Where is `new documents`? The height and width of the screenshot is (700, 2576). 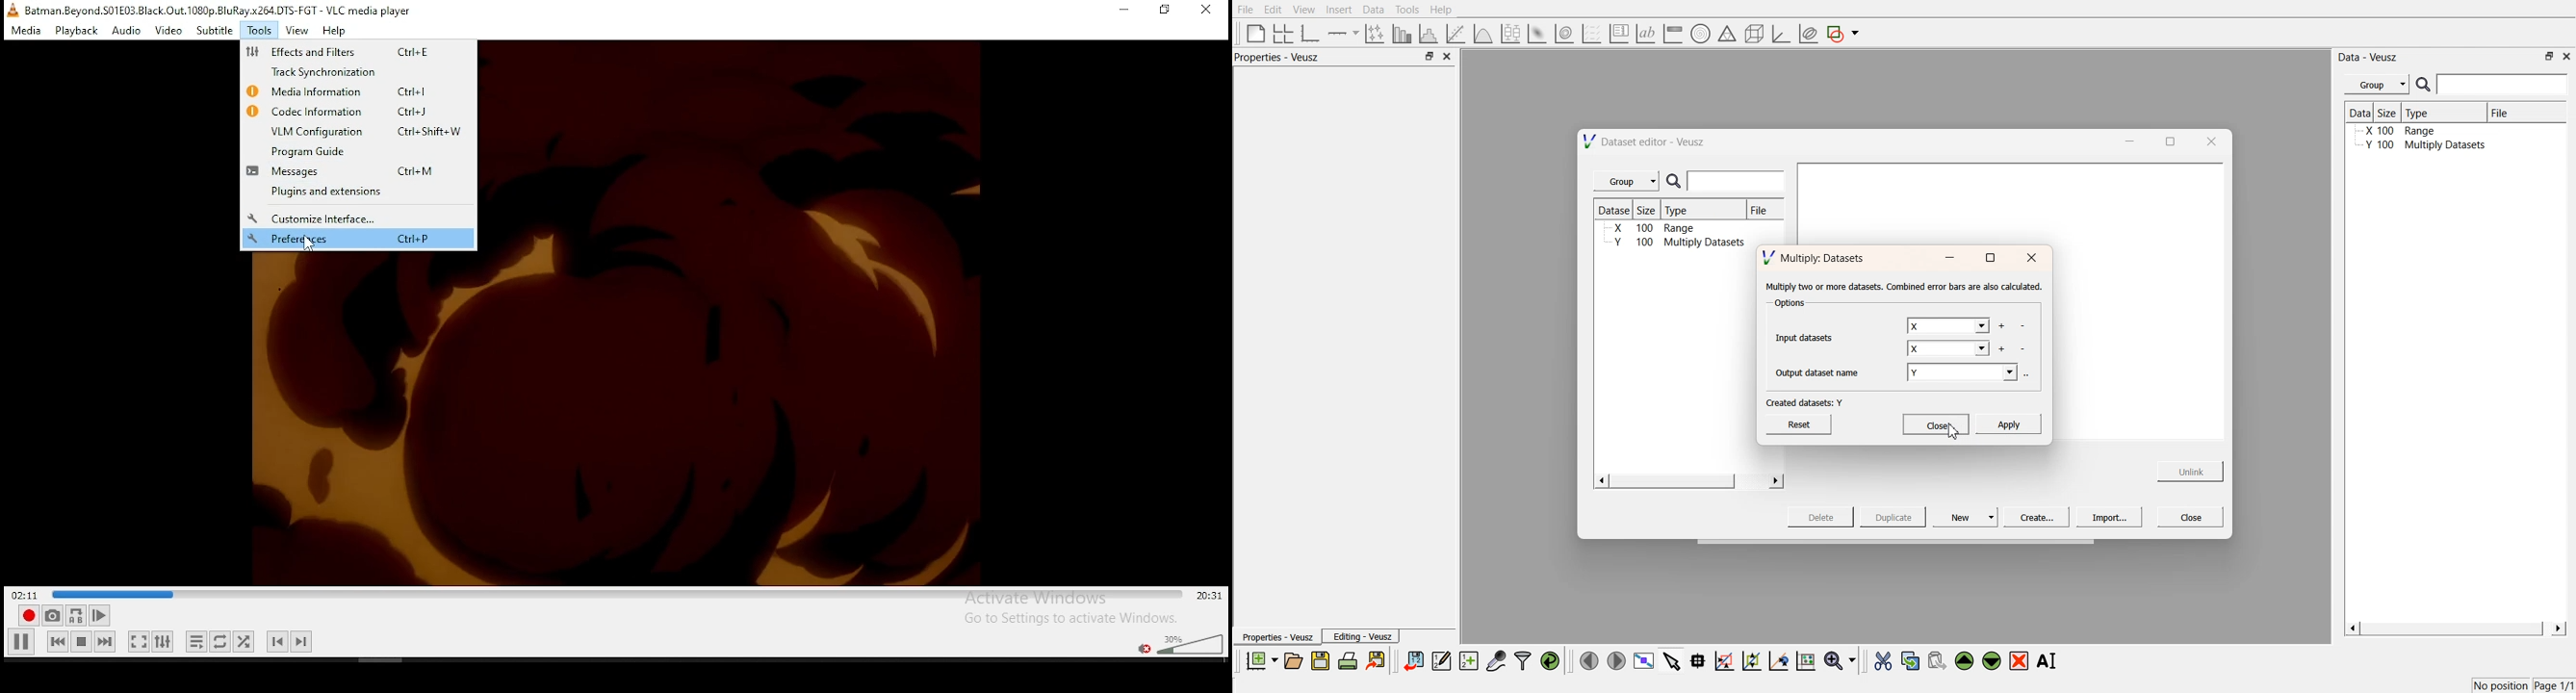 new documents is located at coordinates (1260, 660).